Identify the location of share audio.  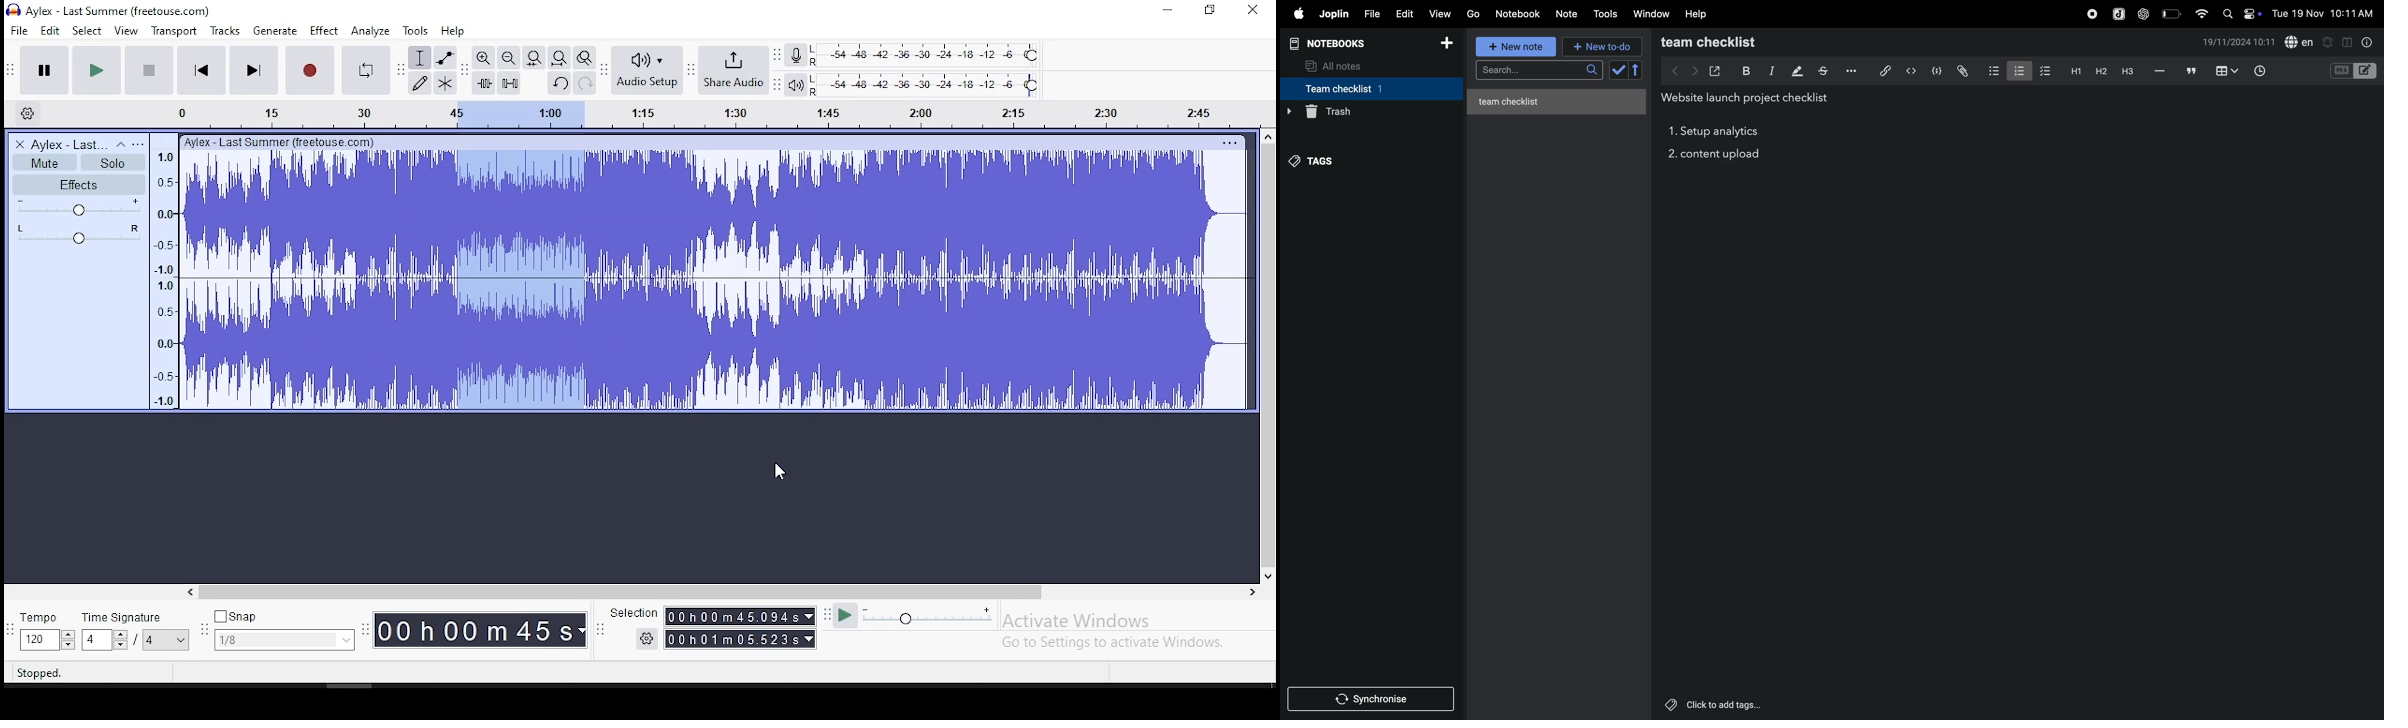
(736, 71).